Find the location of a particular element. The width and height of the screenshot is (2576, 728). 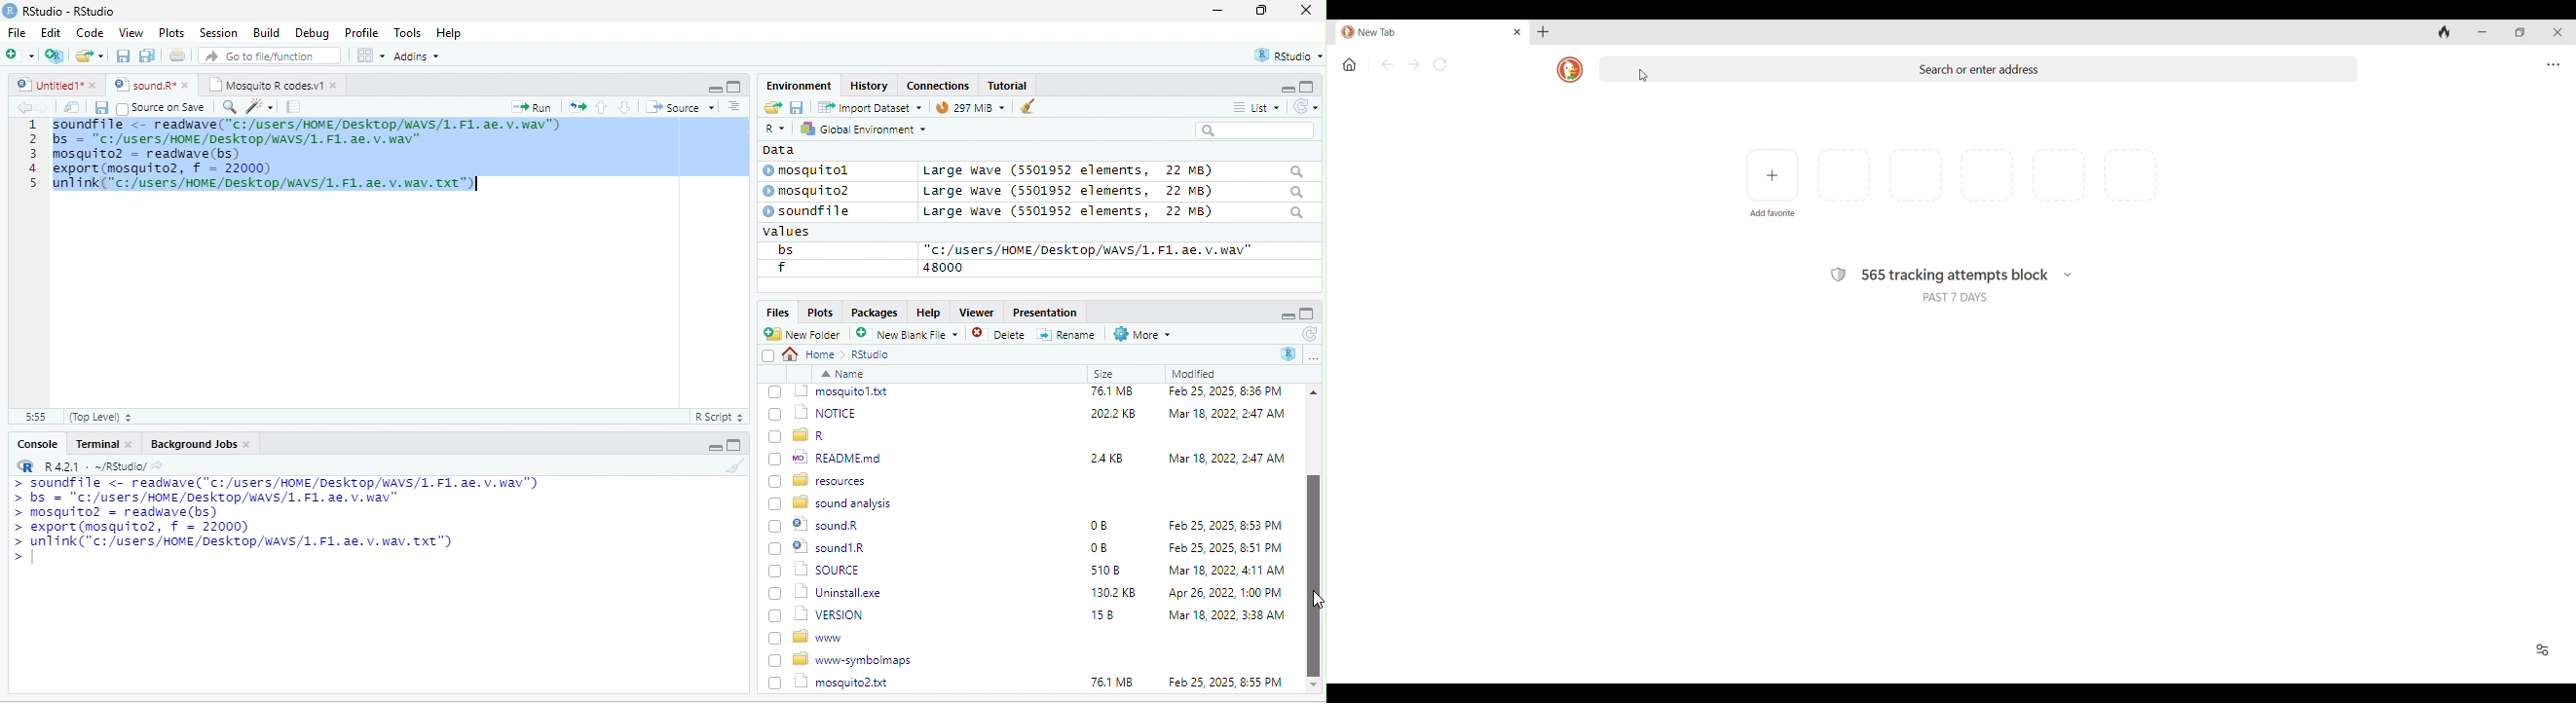

Help is located at coordinates (928, 311).